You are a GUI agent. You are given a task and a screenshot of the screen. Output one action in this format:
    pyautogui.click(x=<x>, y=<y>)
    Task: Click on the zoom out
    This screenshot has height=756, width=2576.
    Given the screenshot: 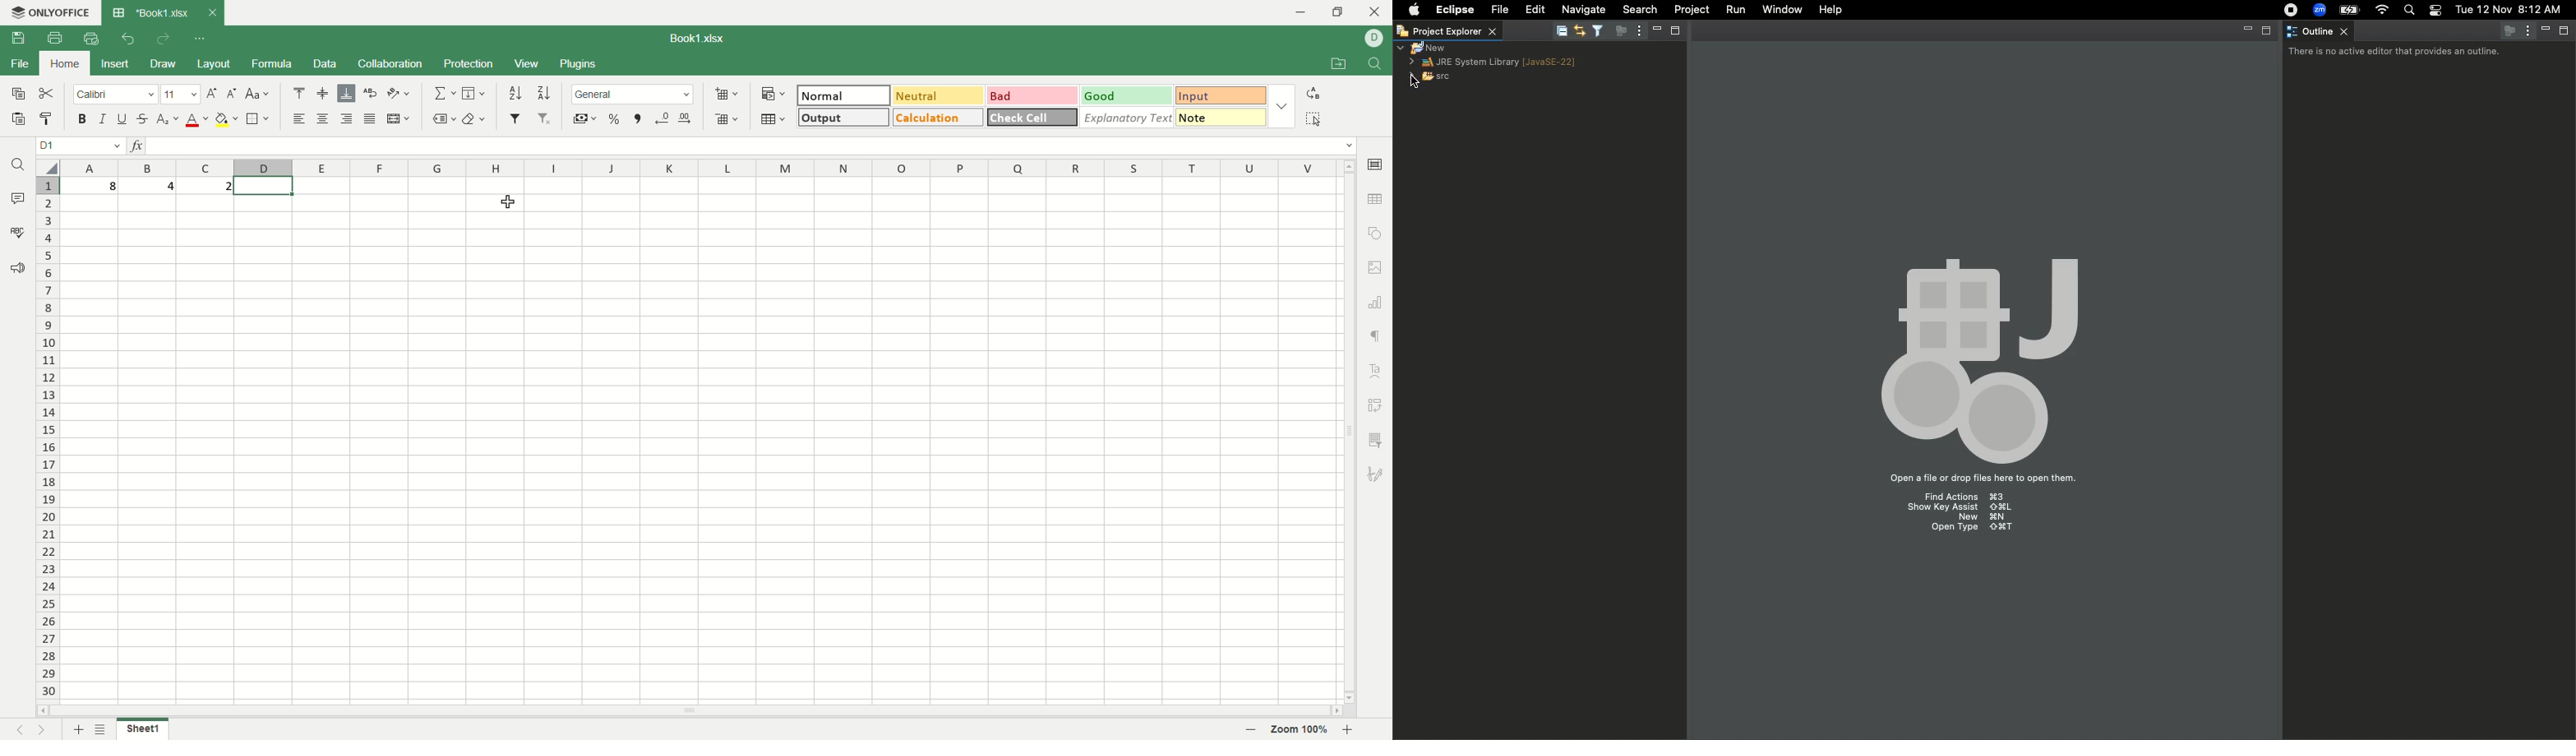 What is the action you would take?
    pyautogui.click(x=1252, y=730)
    